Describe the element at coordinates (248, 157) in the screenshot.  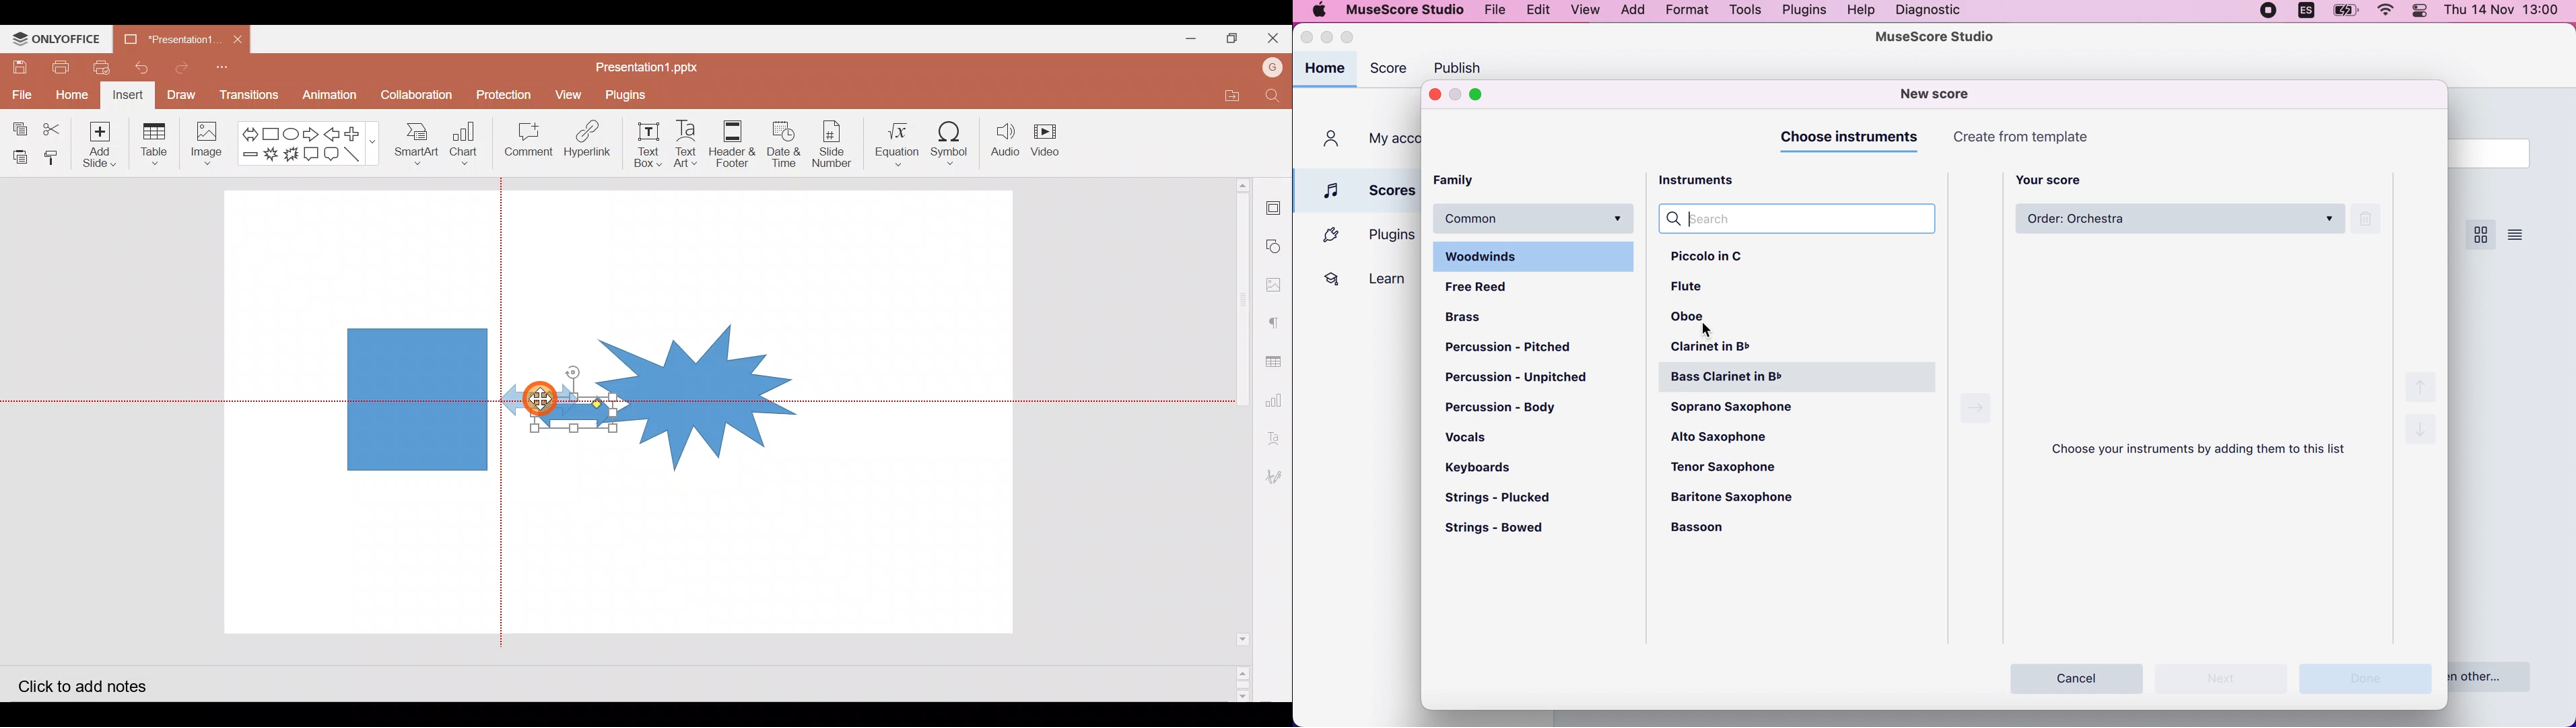
I see `Minus` at that location.